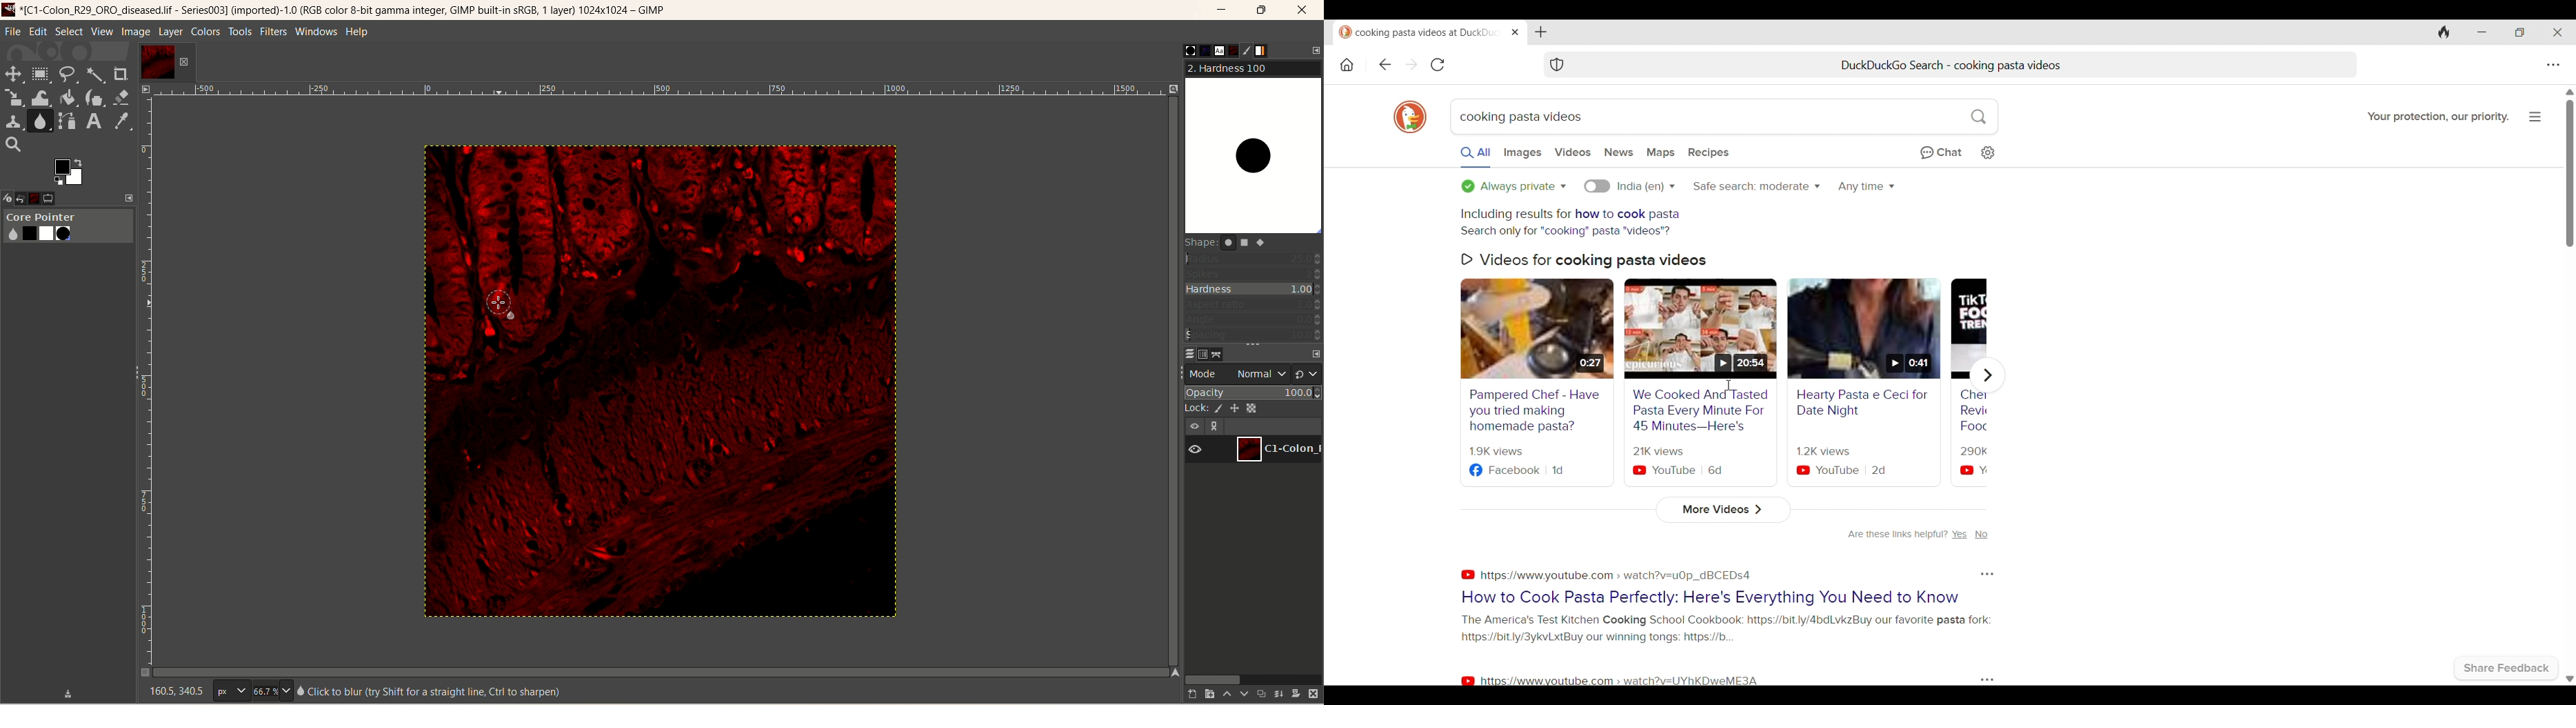  I want to click on Search videos only, so click(1574, 152).